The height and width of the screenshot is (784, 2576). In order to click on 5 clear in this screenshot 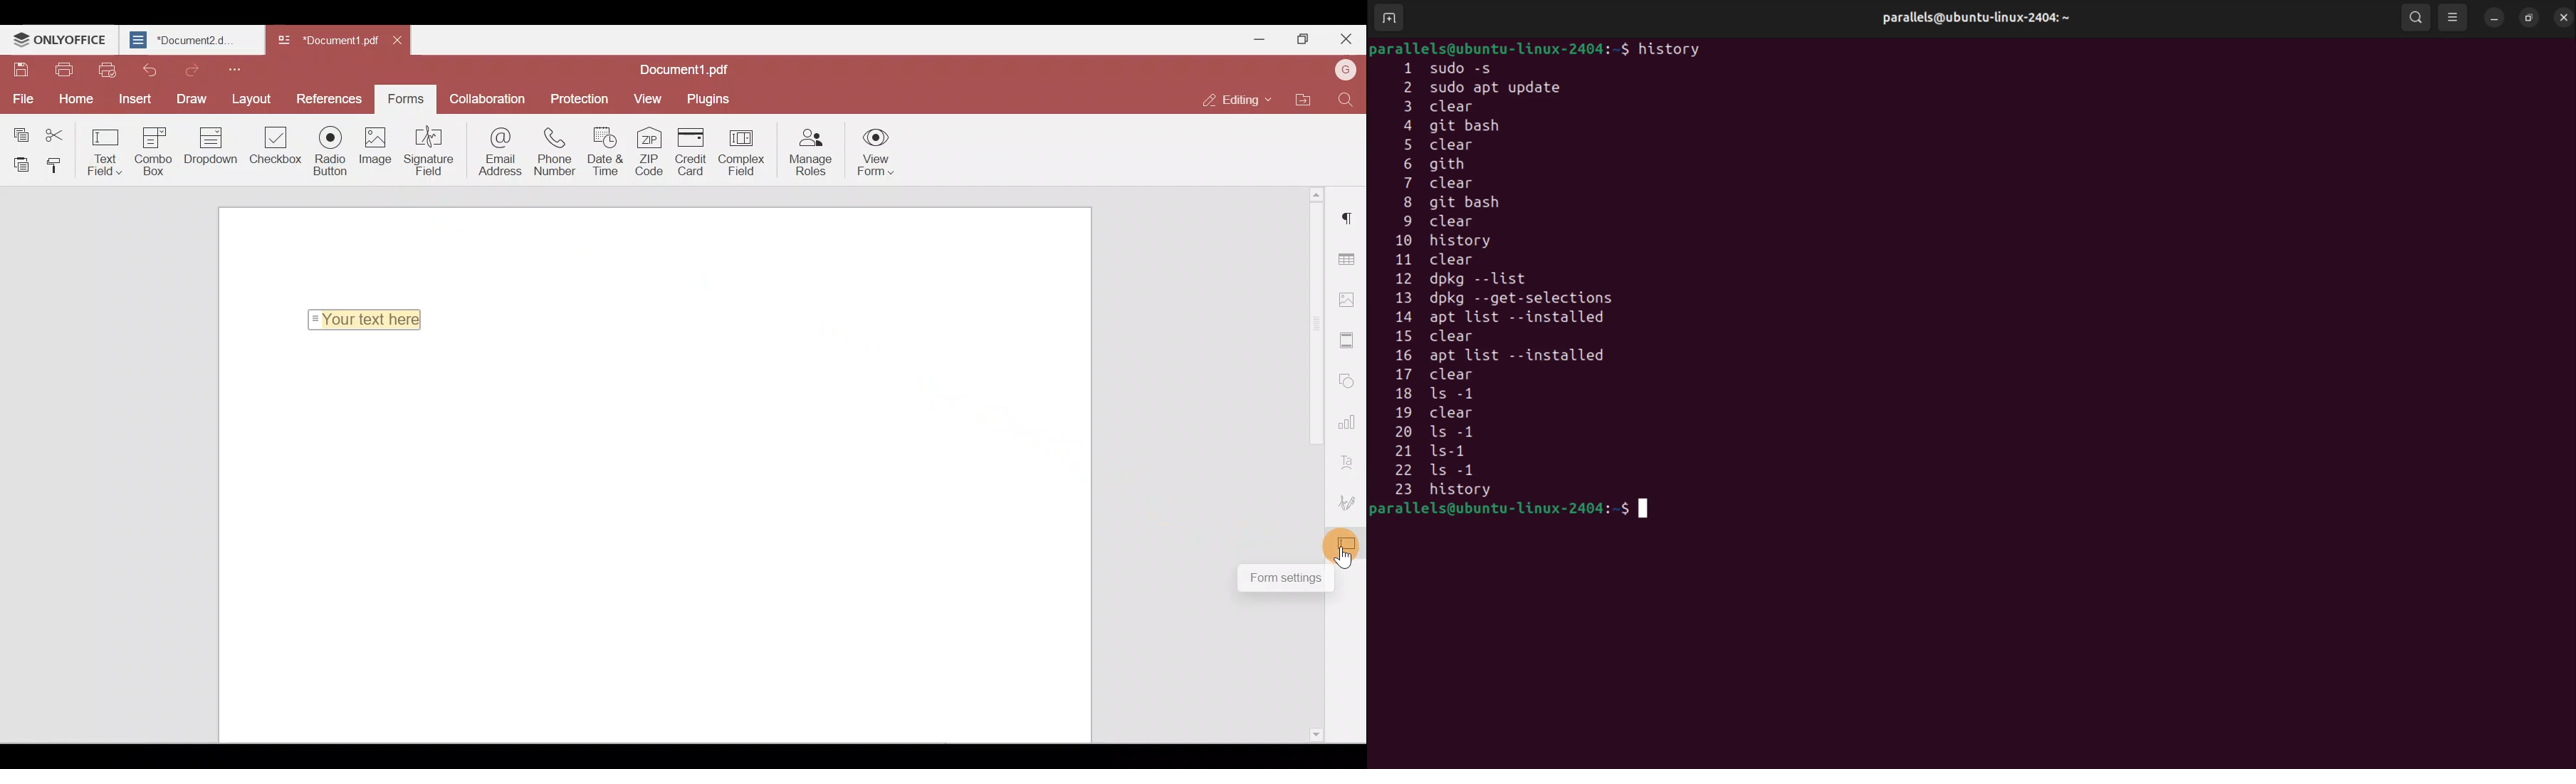, I will do `click(1446, 146)`.